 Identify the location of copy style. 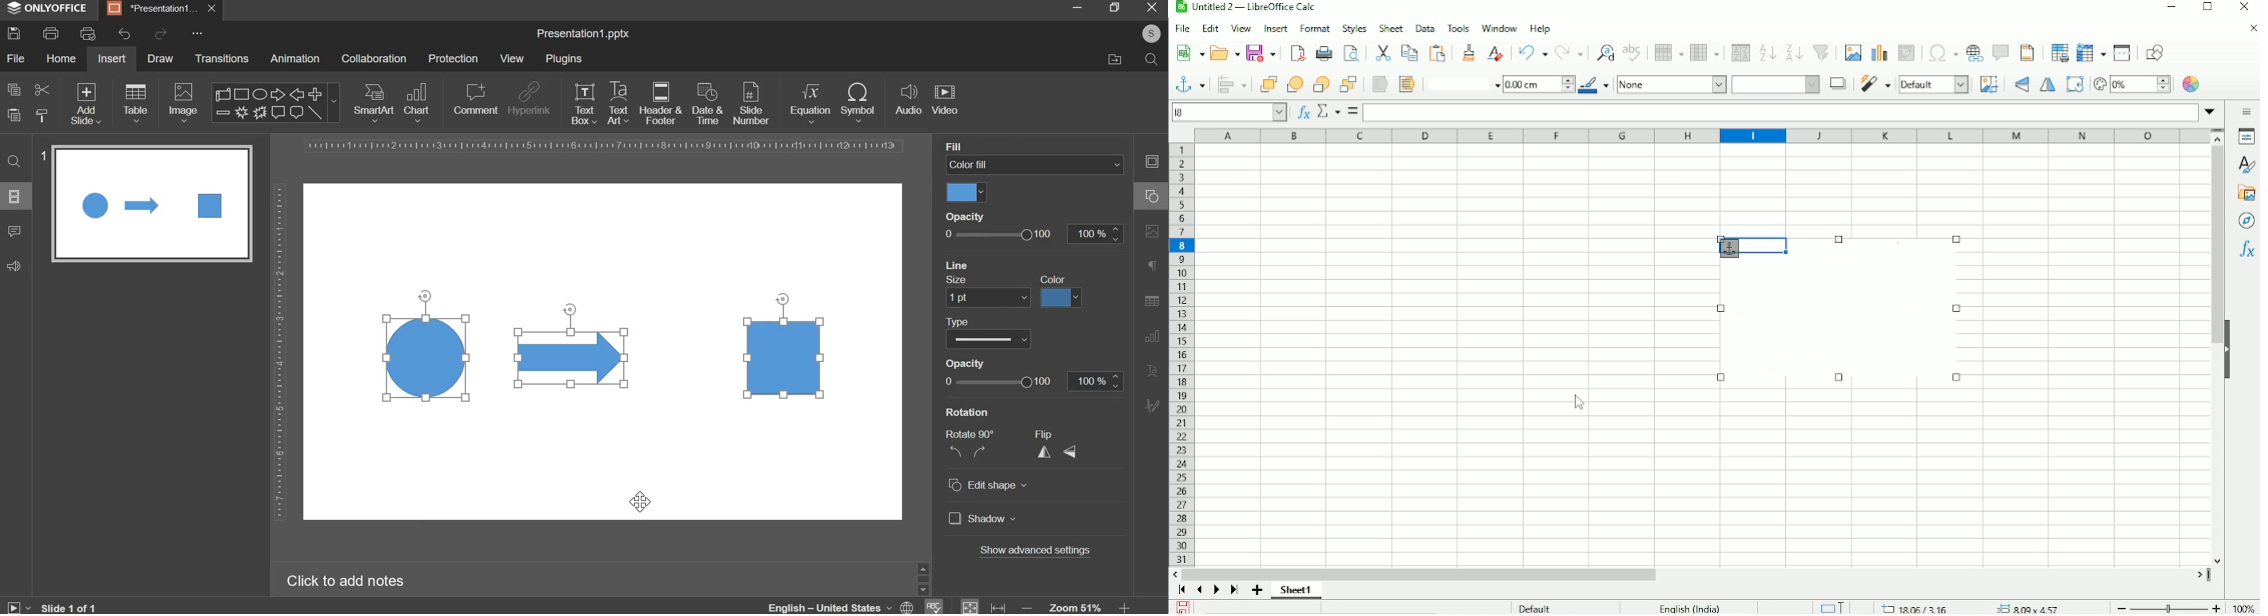
(42, 116).